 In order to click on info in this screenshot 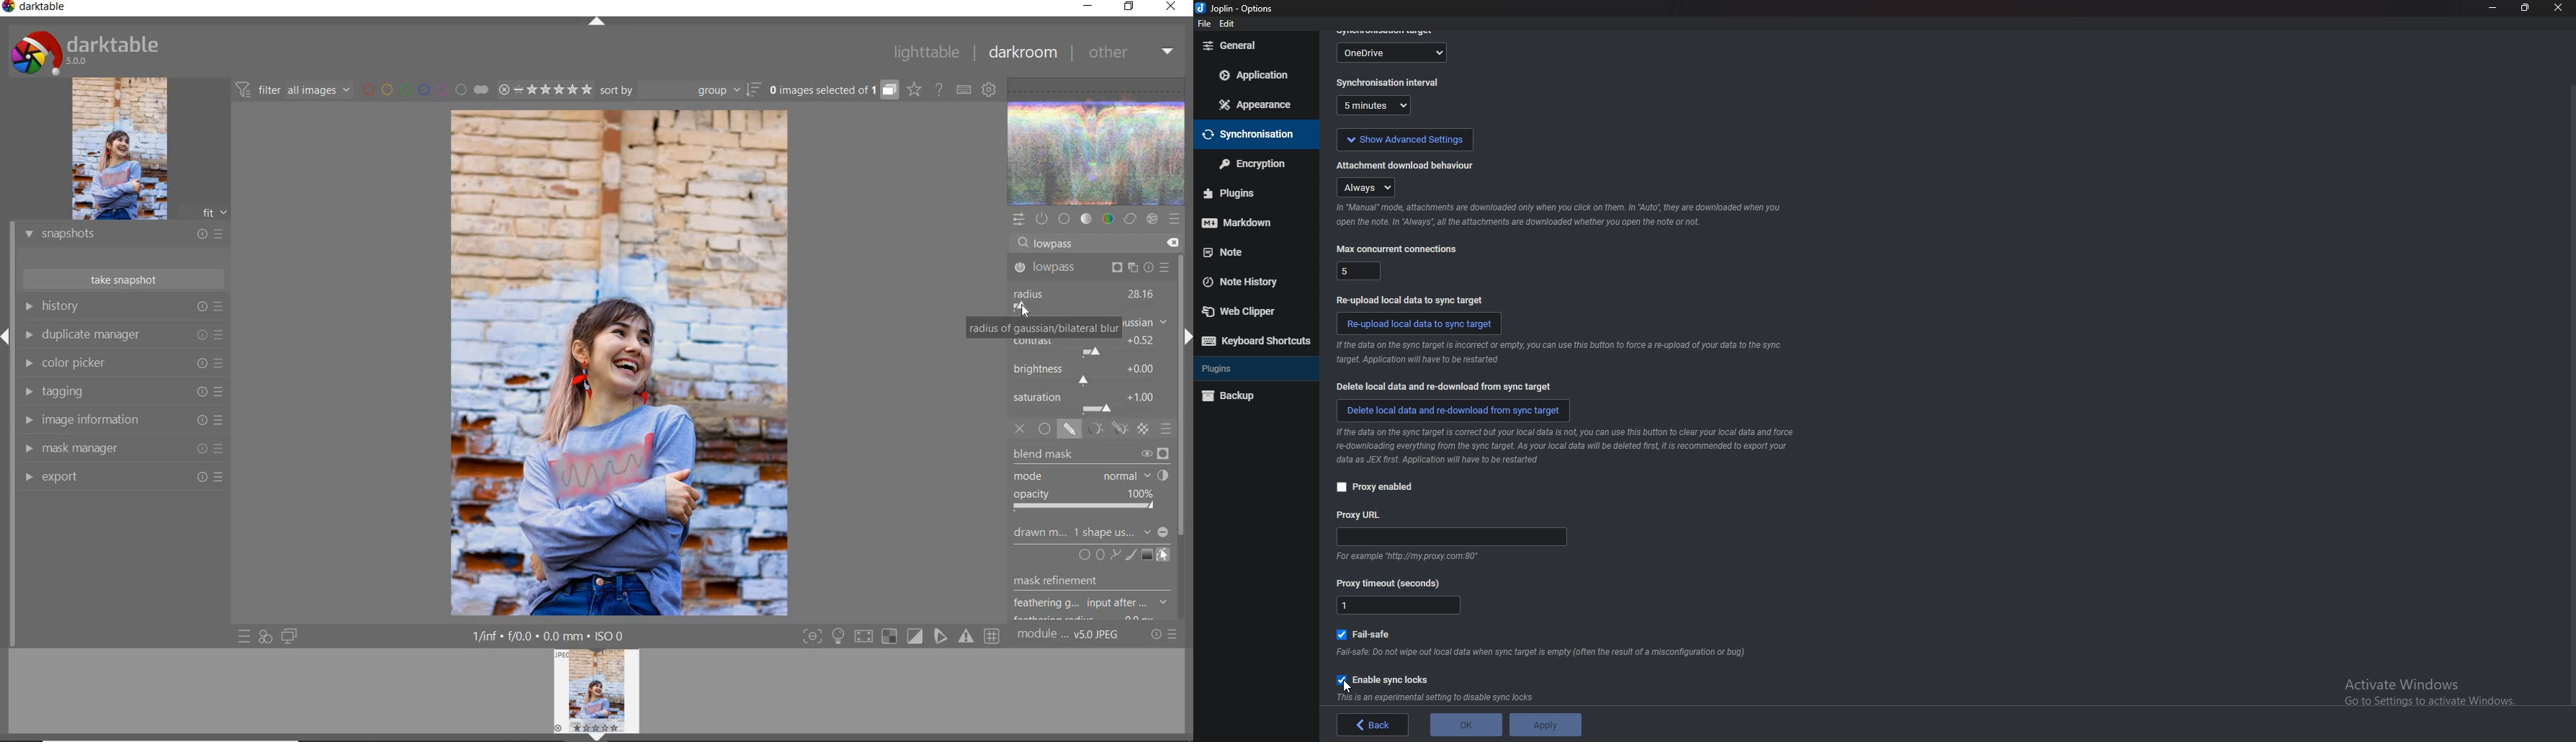, I will do `click(1404, 557)`.